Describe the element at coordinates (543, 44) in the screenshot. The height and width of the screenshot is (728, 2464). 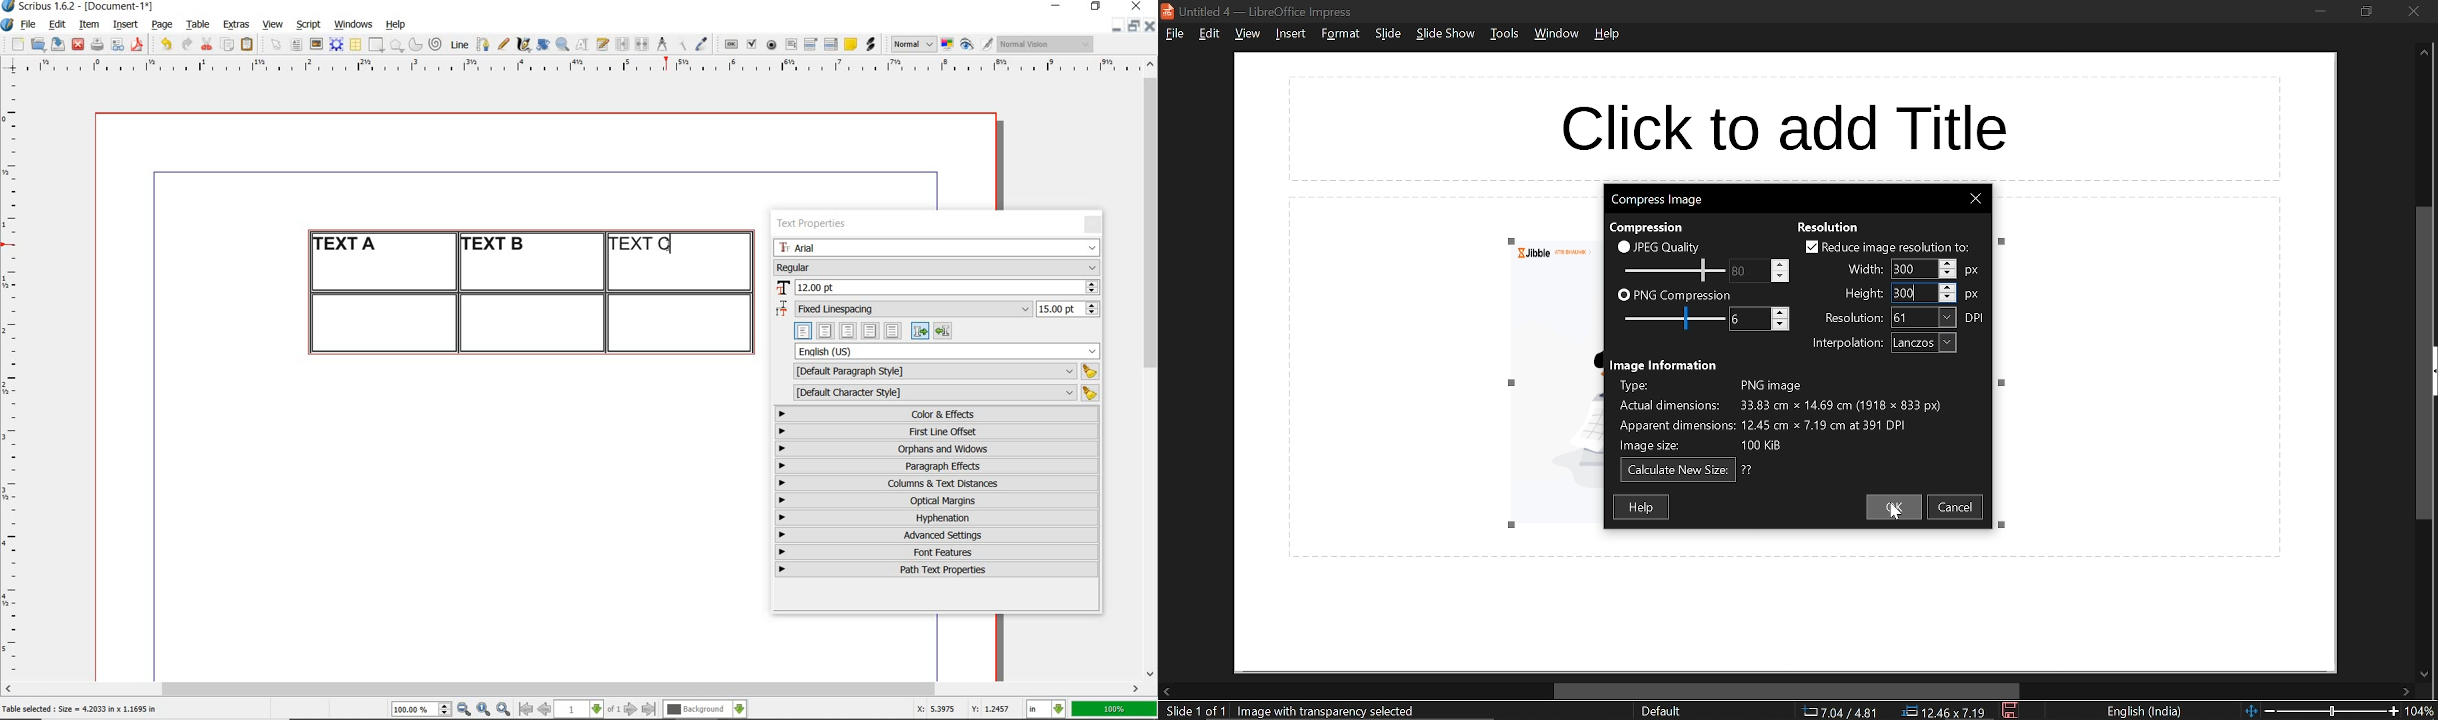
I see `rotate item` at that location.